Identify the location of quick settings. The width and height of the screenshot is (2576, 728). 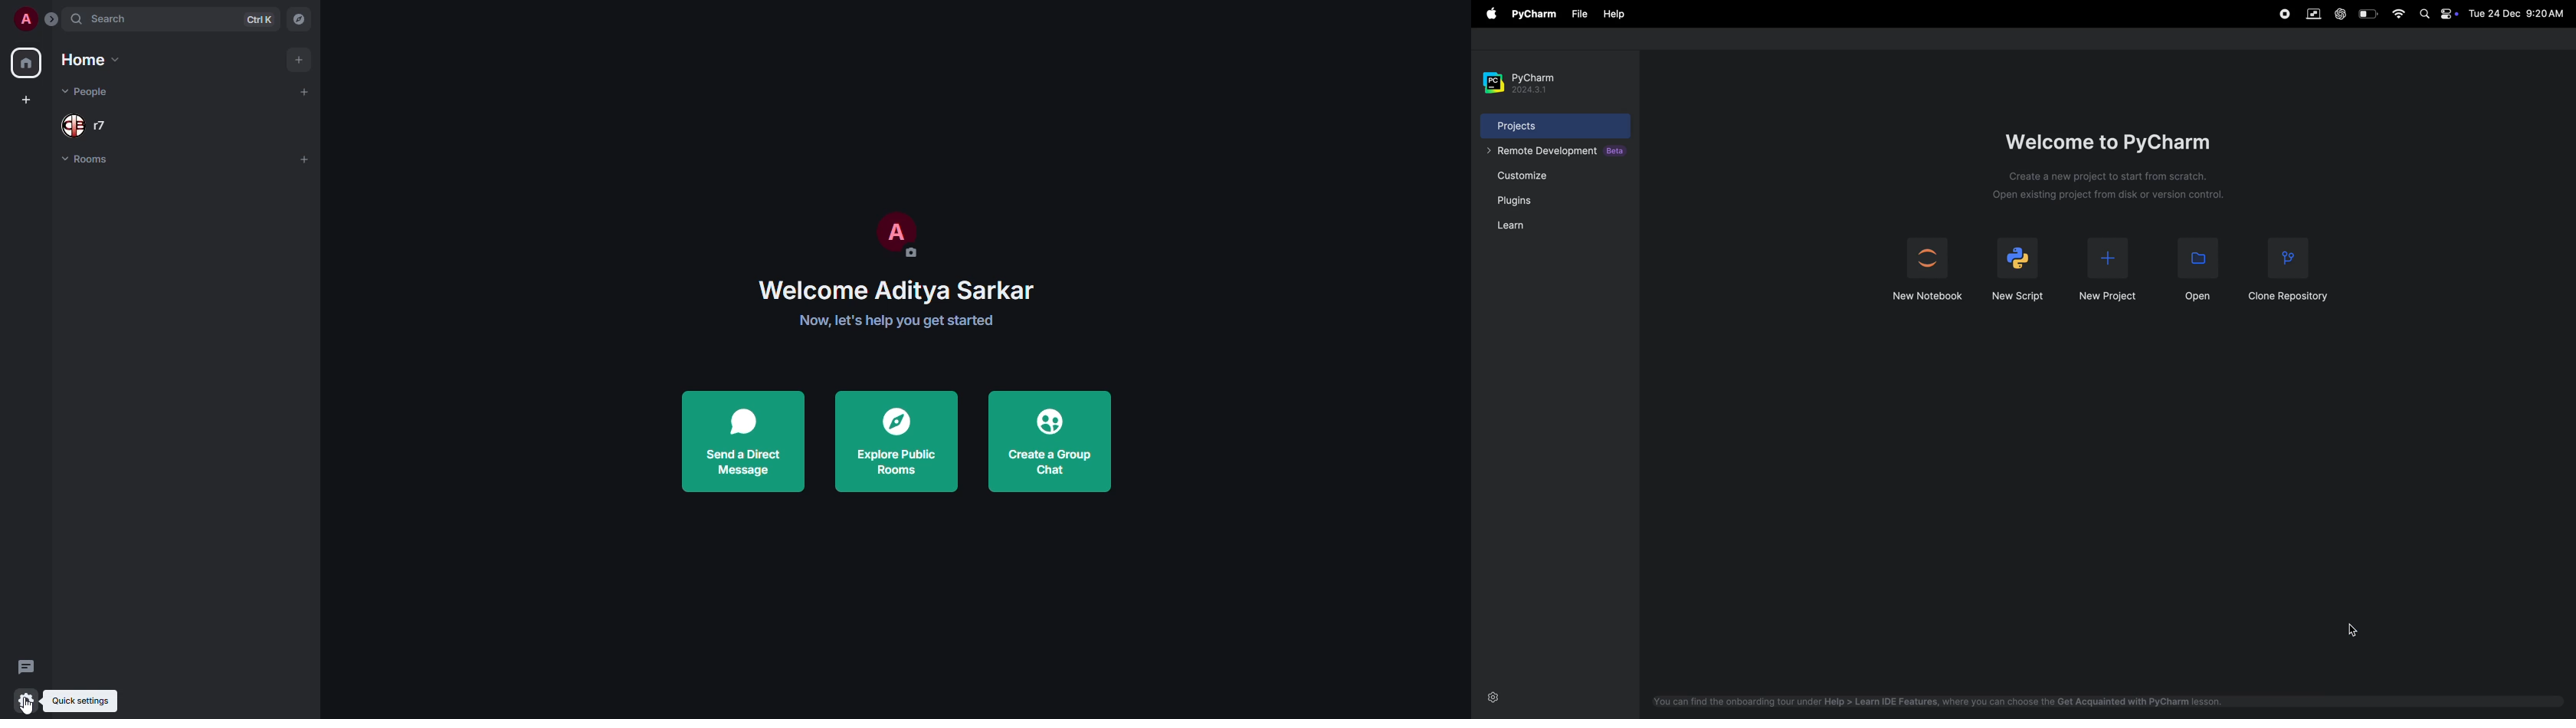
(25, 700).